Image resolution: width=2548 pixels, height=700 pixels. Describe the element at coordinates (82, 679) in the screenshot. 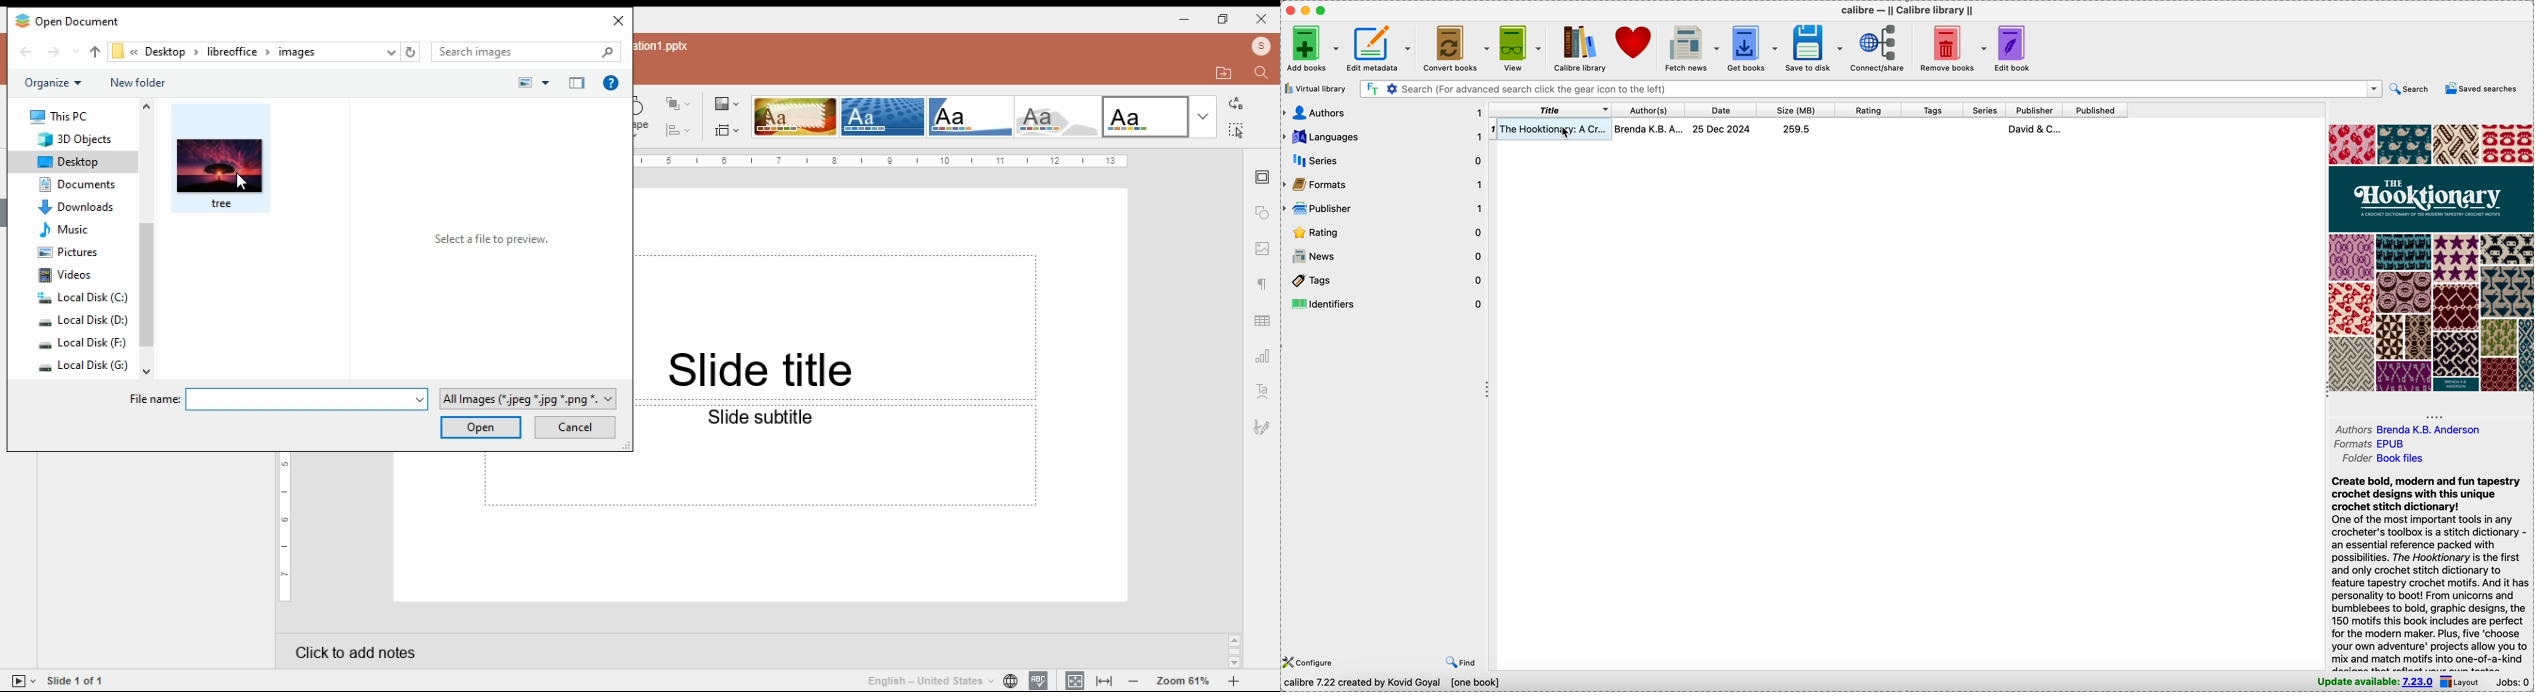

I see `Side 1 of 1` at that location.